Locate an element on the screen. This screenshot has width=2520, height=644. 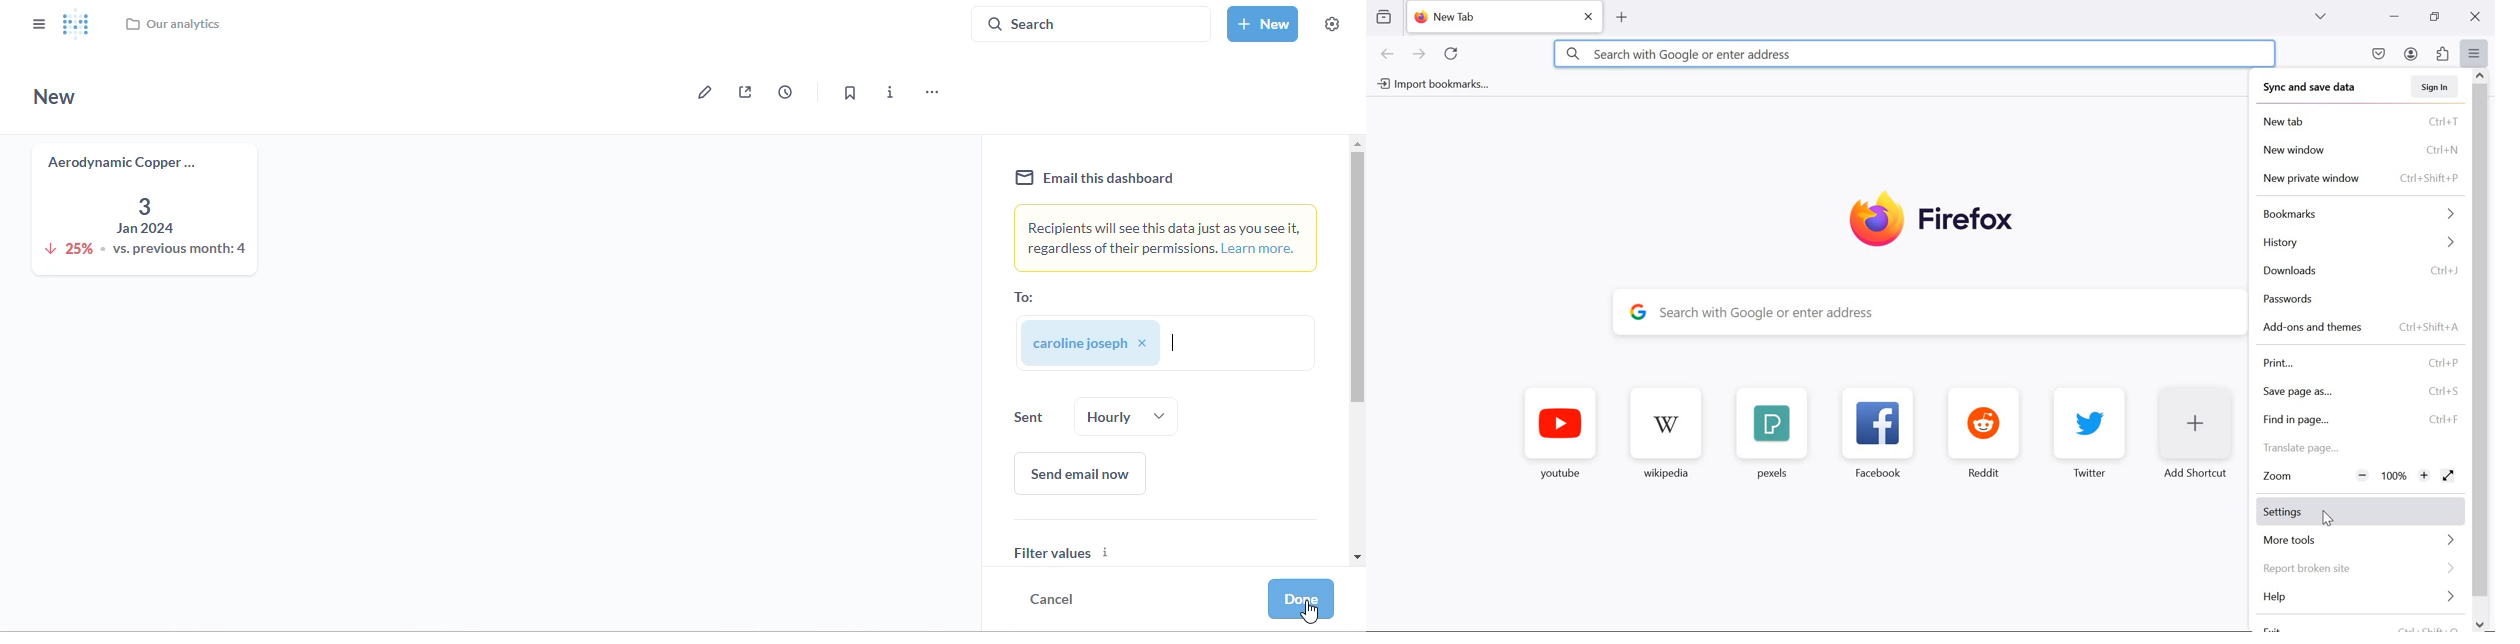
extensions is located at coordinates (2444, 53).